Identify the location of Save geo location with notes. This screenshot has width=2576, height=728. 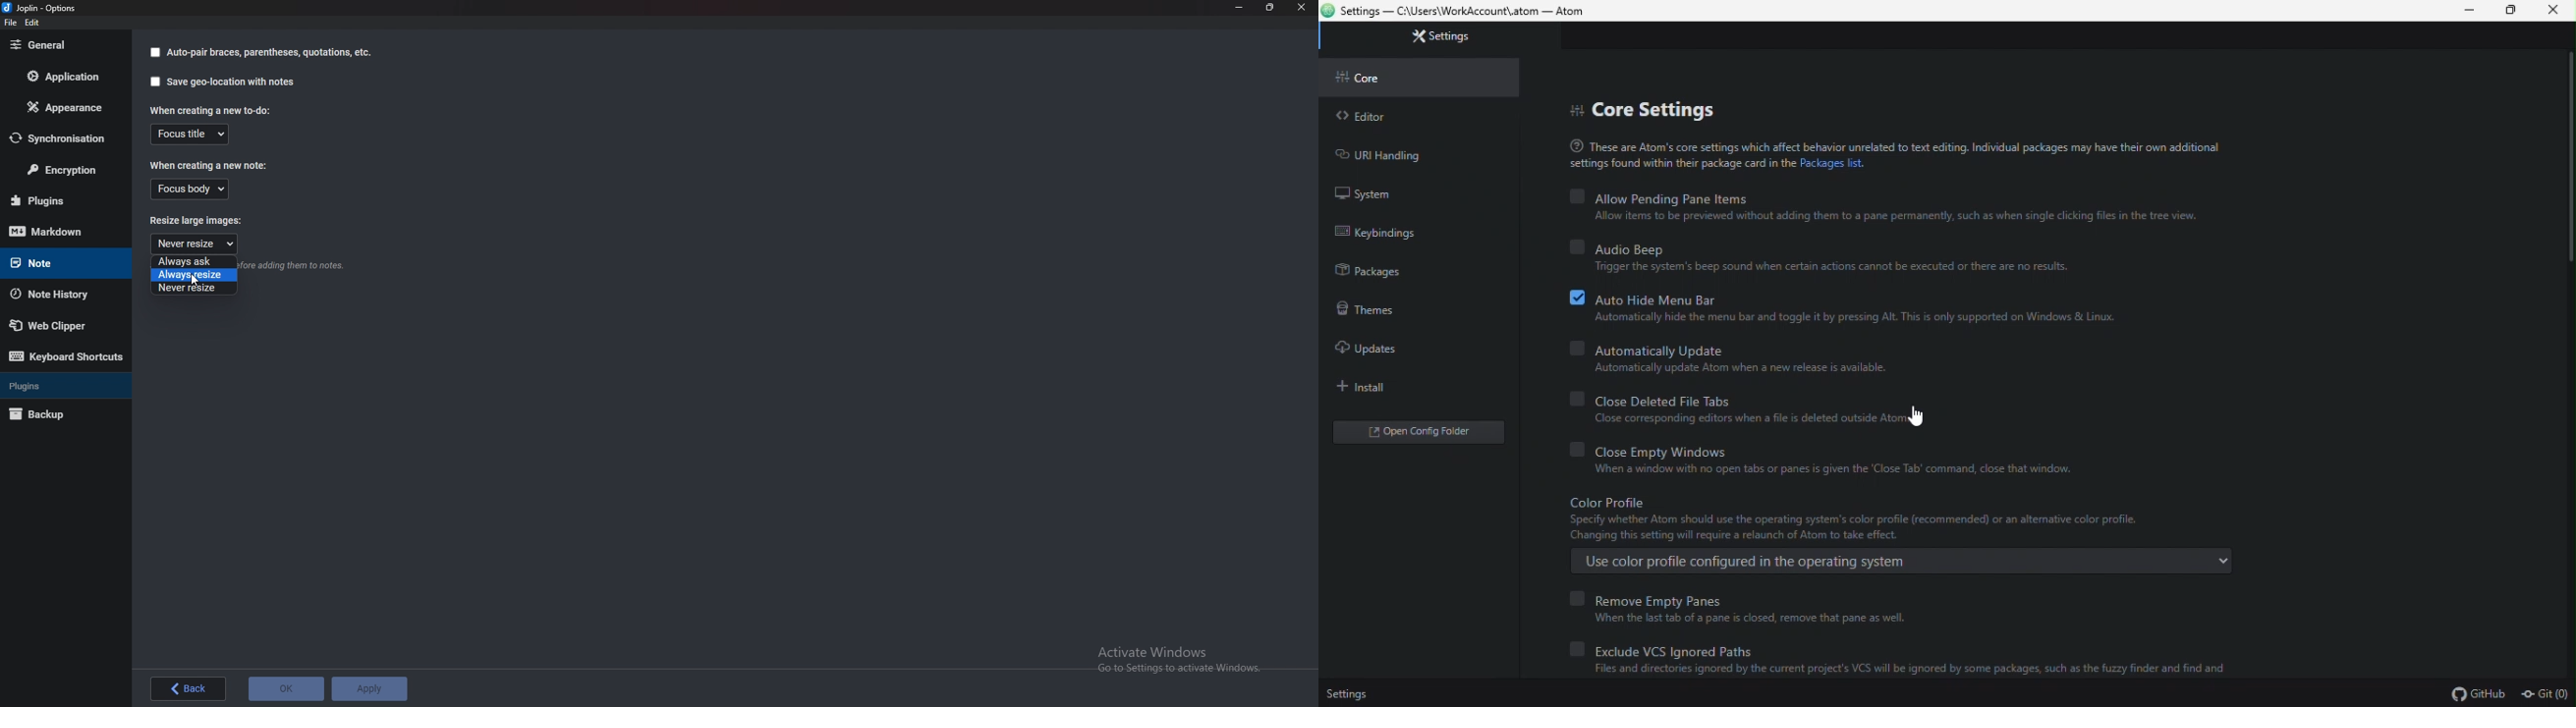
(224, 81).